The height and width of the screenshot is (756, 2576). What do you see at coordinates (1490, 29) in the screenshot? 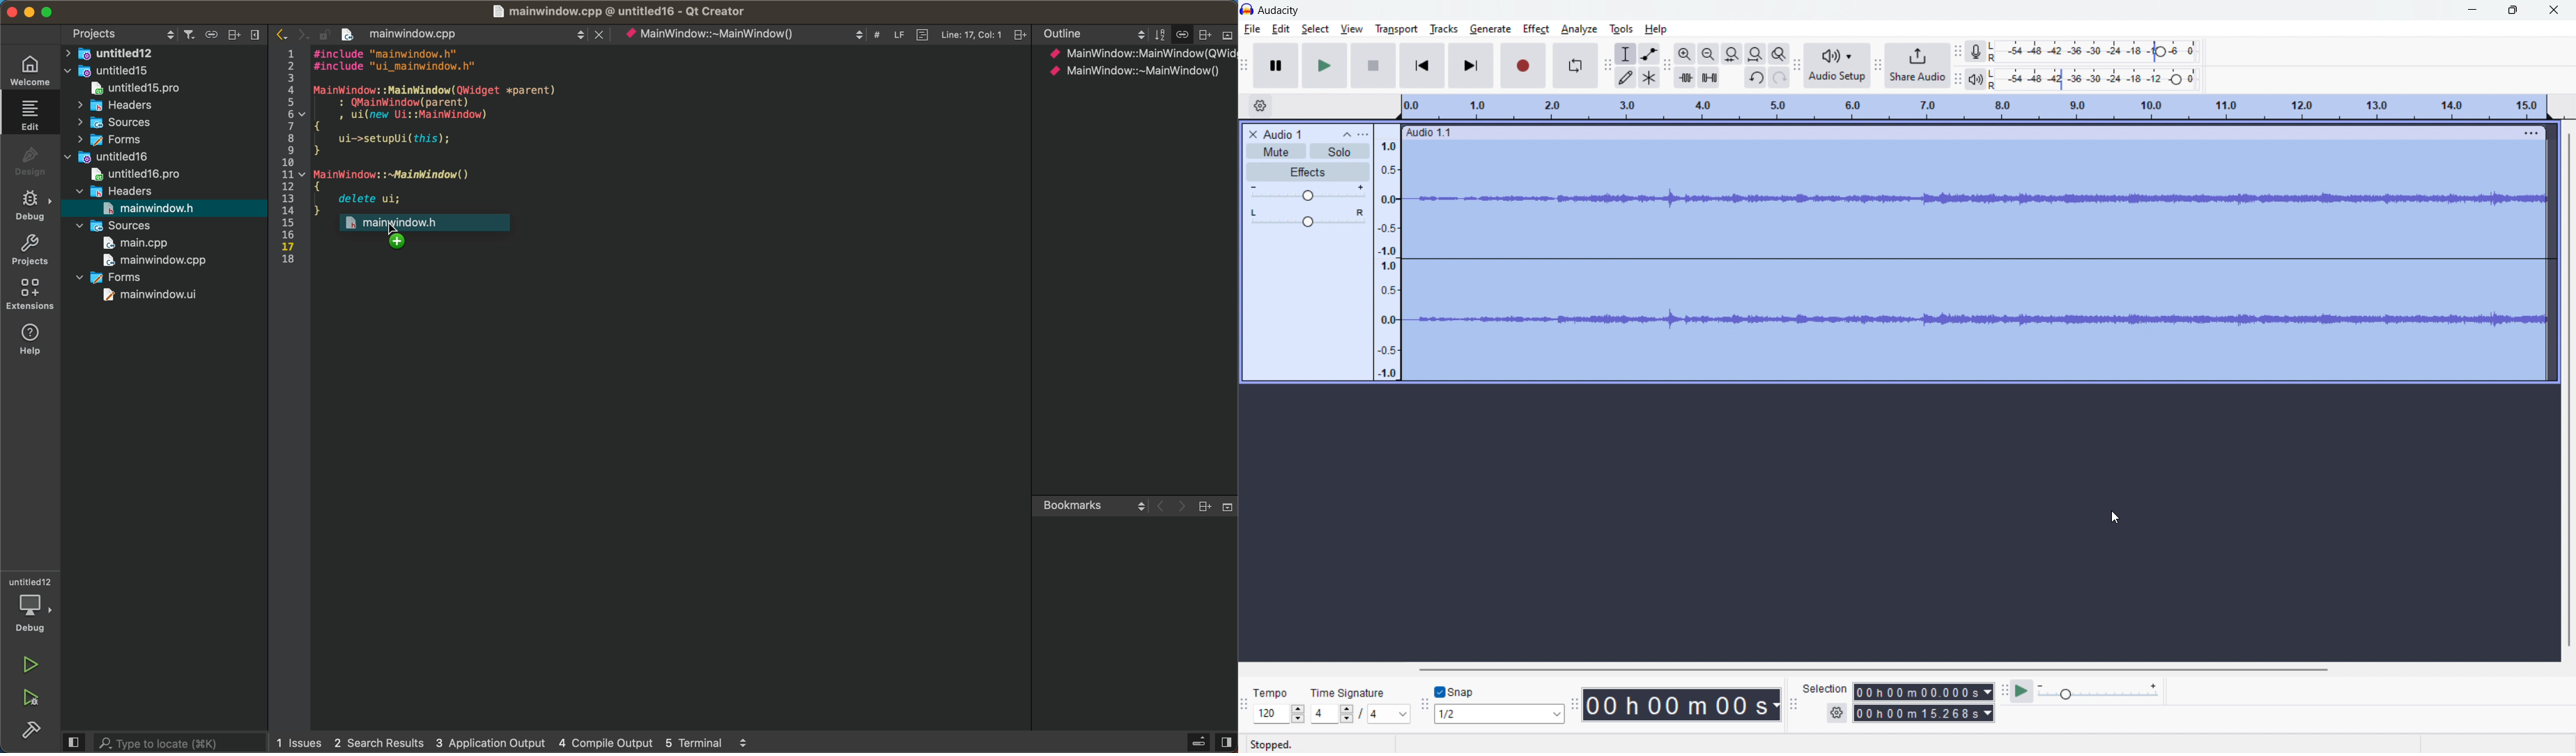
I see `generate` at bounding box center [1490, 29].